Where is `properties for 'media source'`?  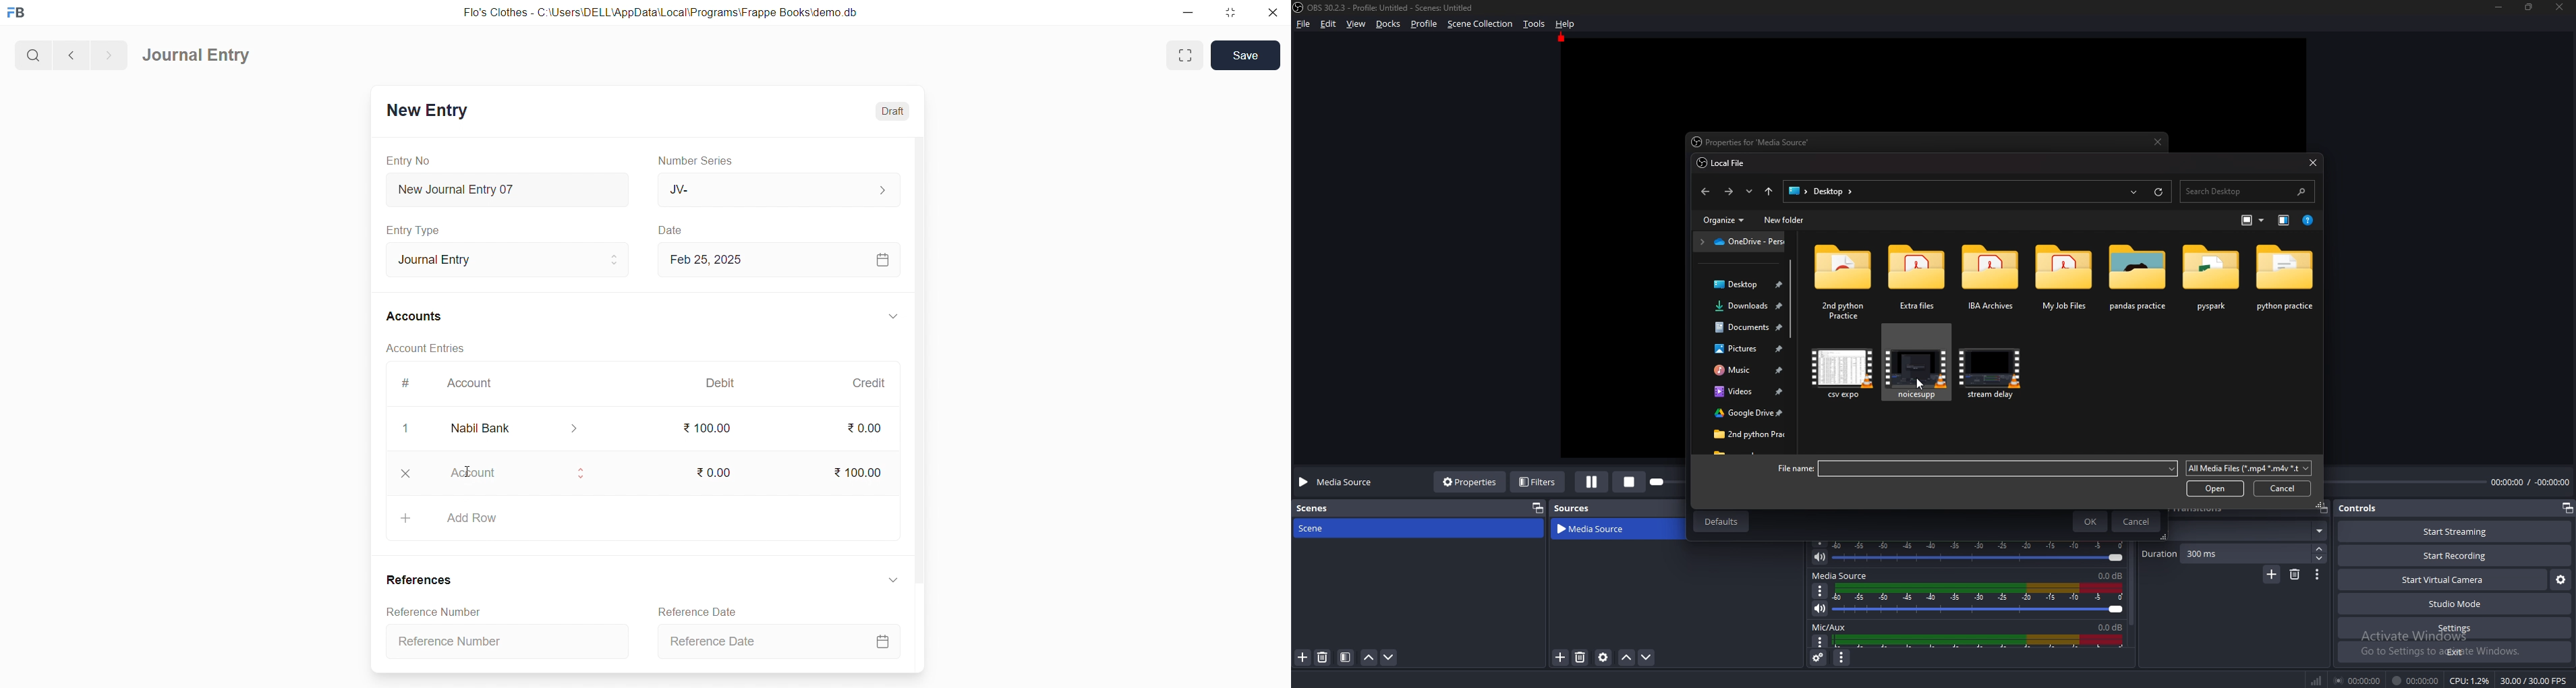
properties for 'media source' is located at coordinates (1756, 143).